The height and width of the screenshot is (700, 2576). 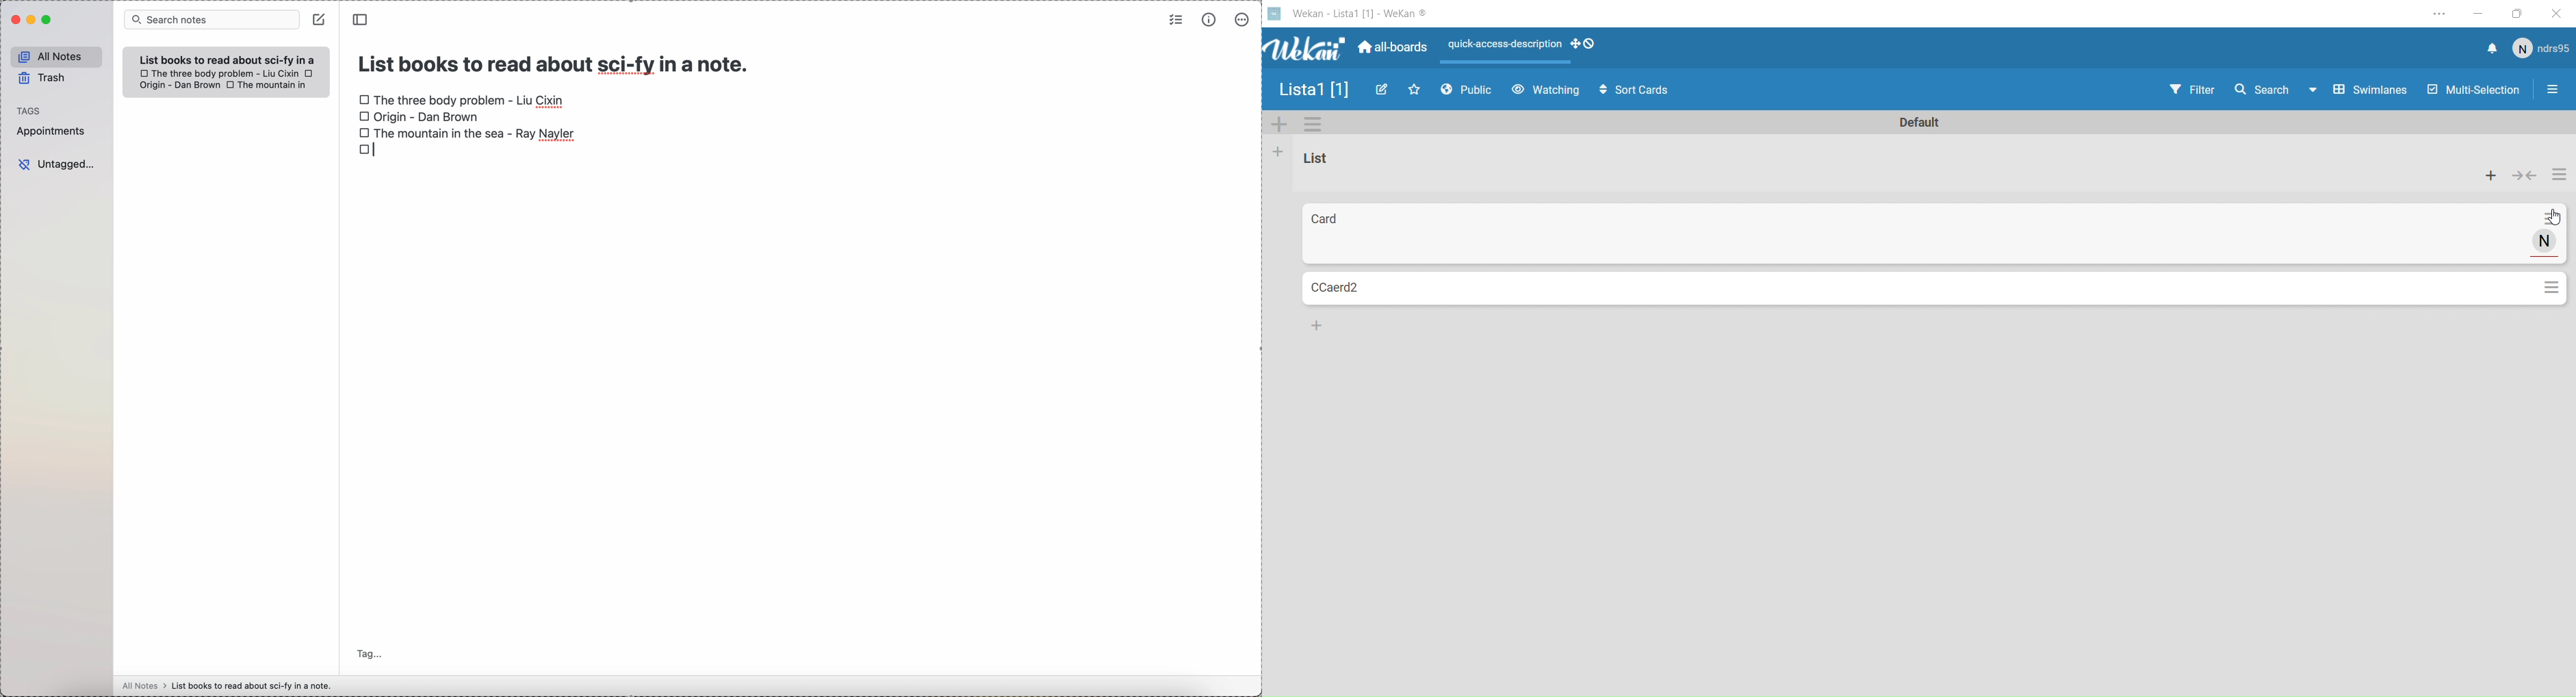 I want to click on Wekan, so click(x=1306, y=52).